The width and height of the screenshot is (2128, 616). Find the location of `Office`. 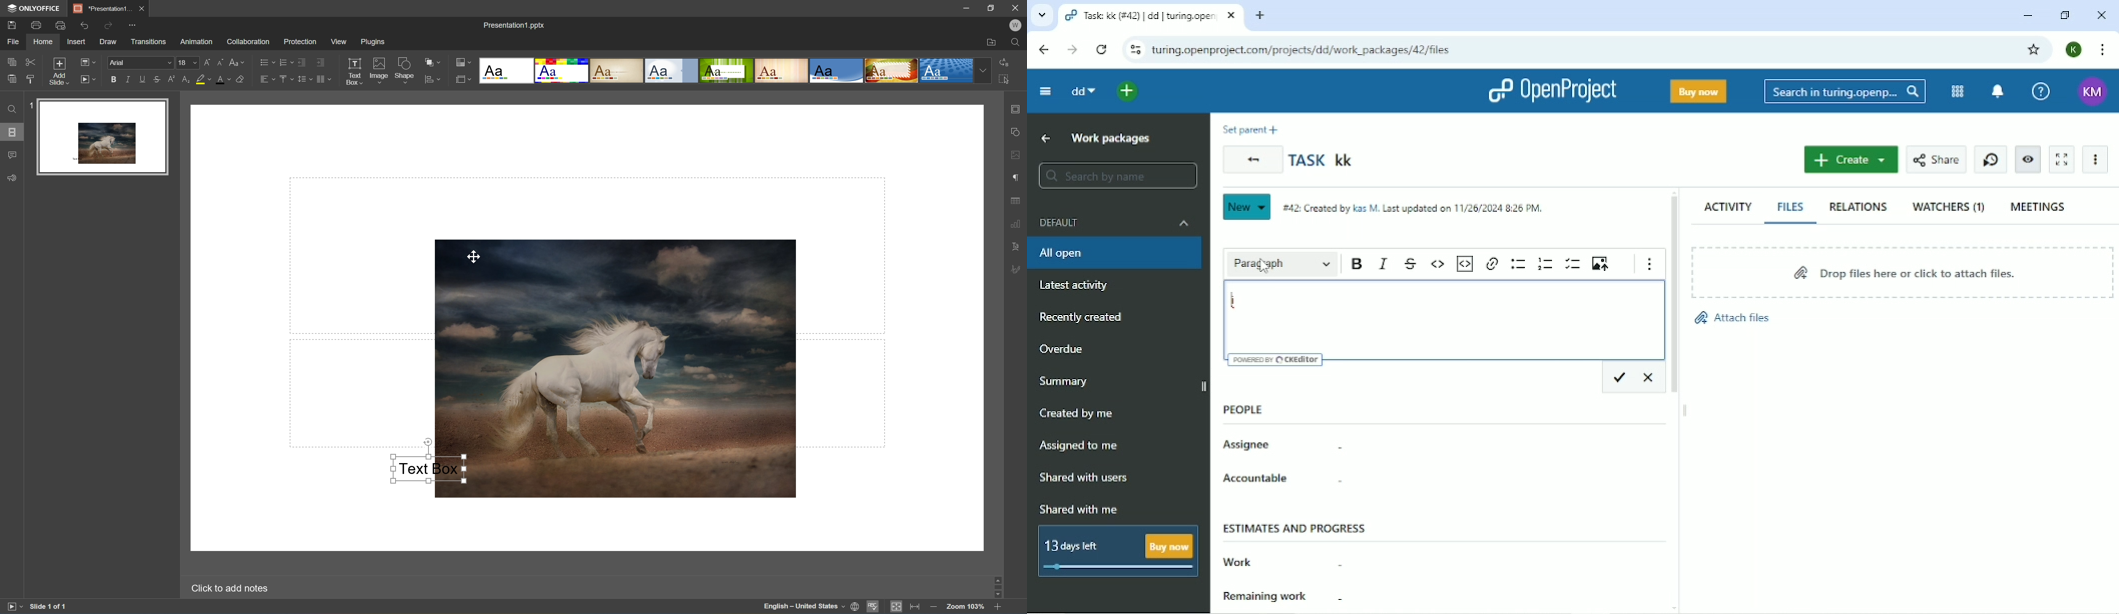

Office is located at coordinates (837, 70).